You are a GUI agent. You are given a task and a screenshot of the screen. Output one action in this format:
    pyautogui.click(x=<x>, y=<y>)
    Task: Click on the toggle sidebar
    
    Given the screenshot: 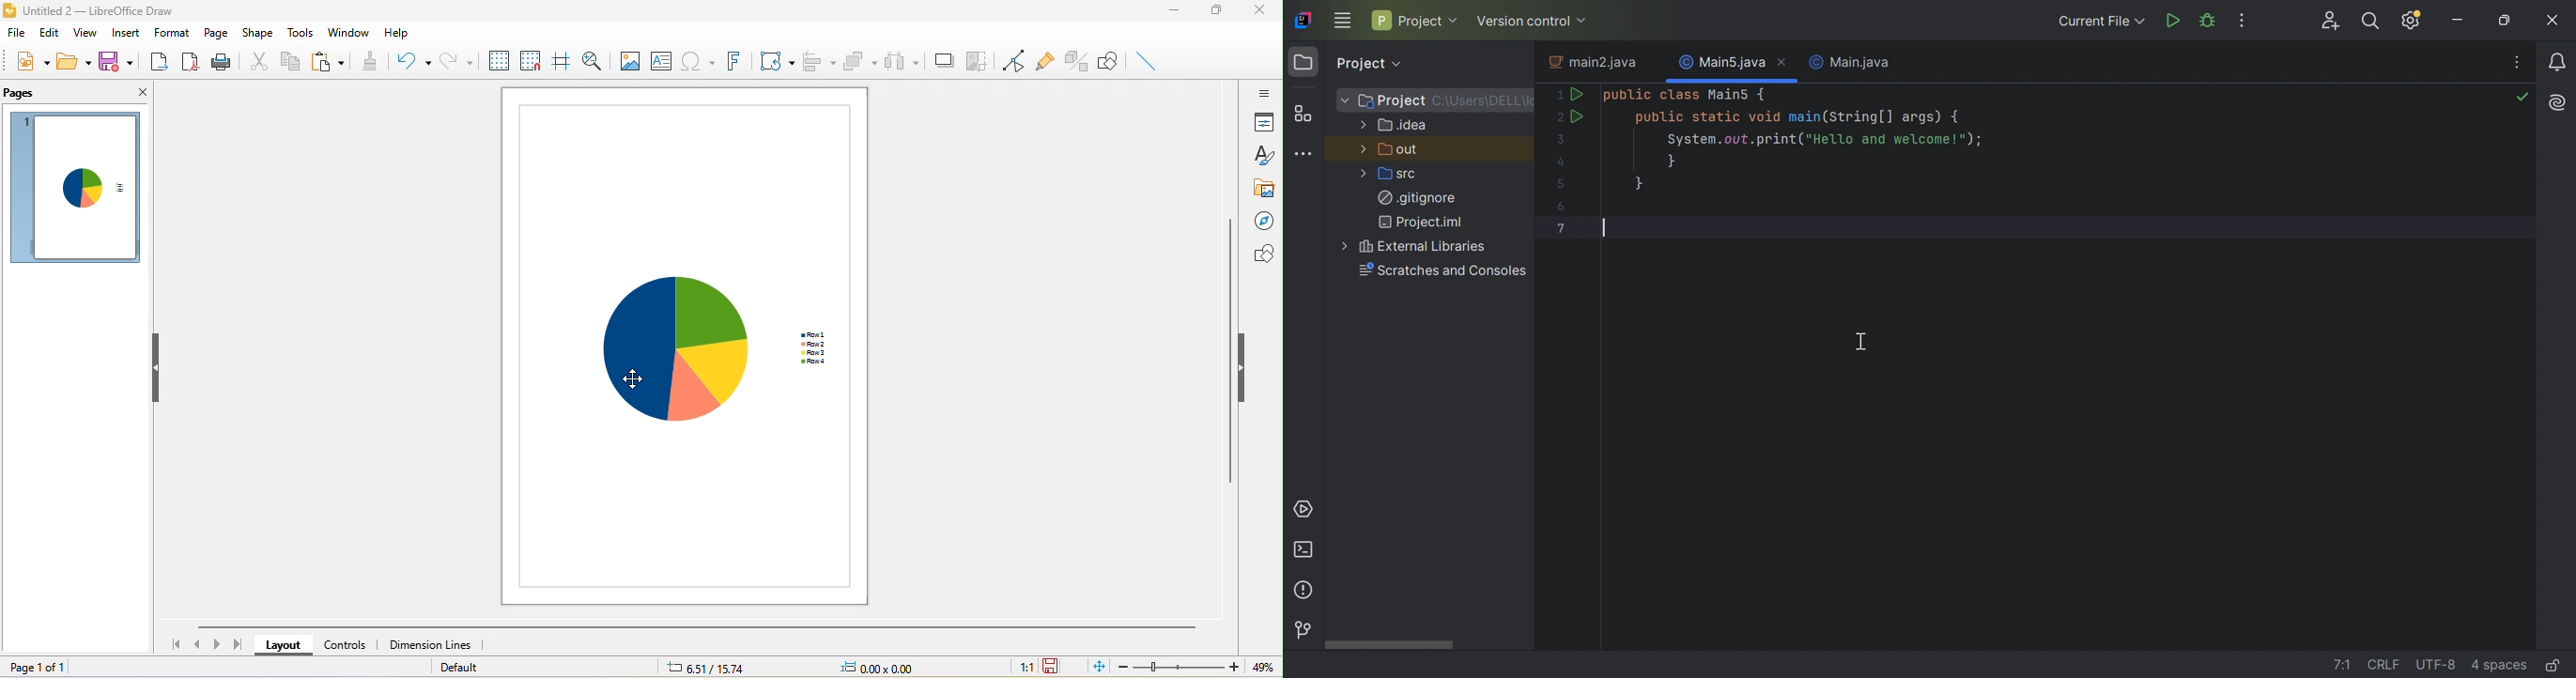 What is the action you would take?
    pyautogui.click(x=1263, y=93)
    